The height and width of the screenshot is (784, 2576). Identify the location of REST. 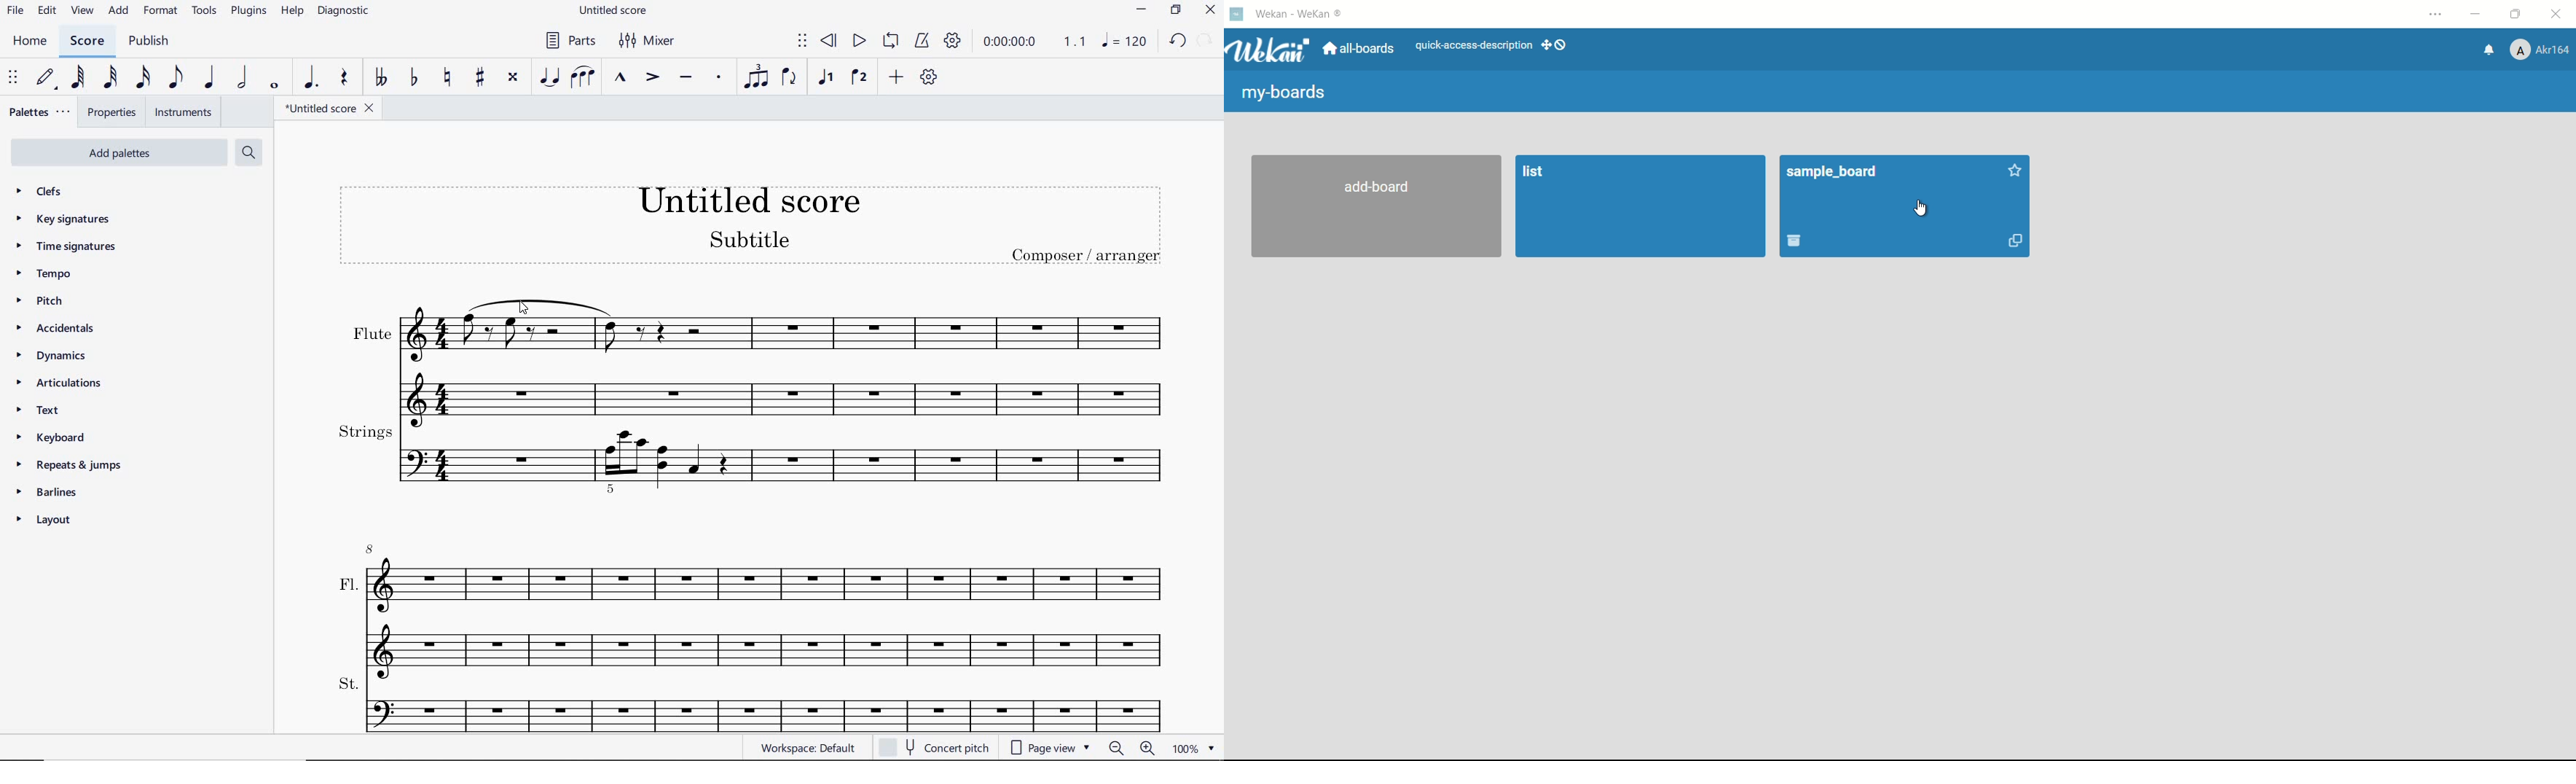
(345, 78).